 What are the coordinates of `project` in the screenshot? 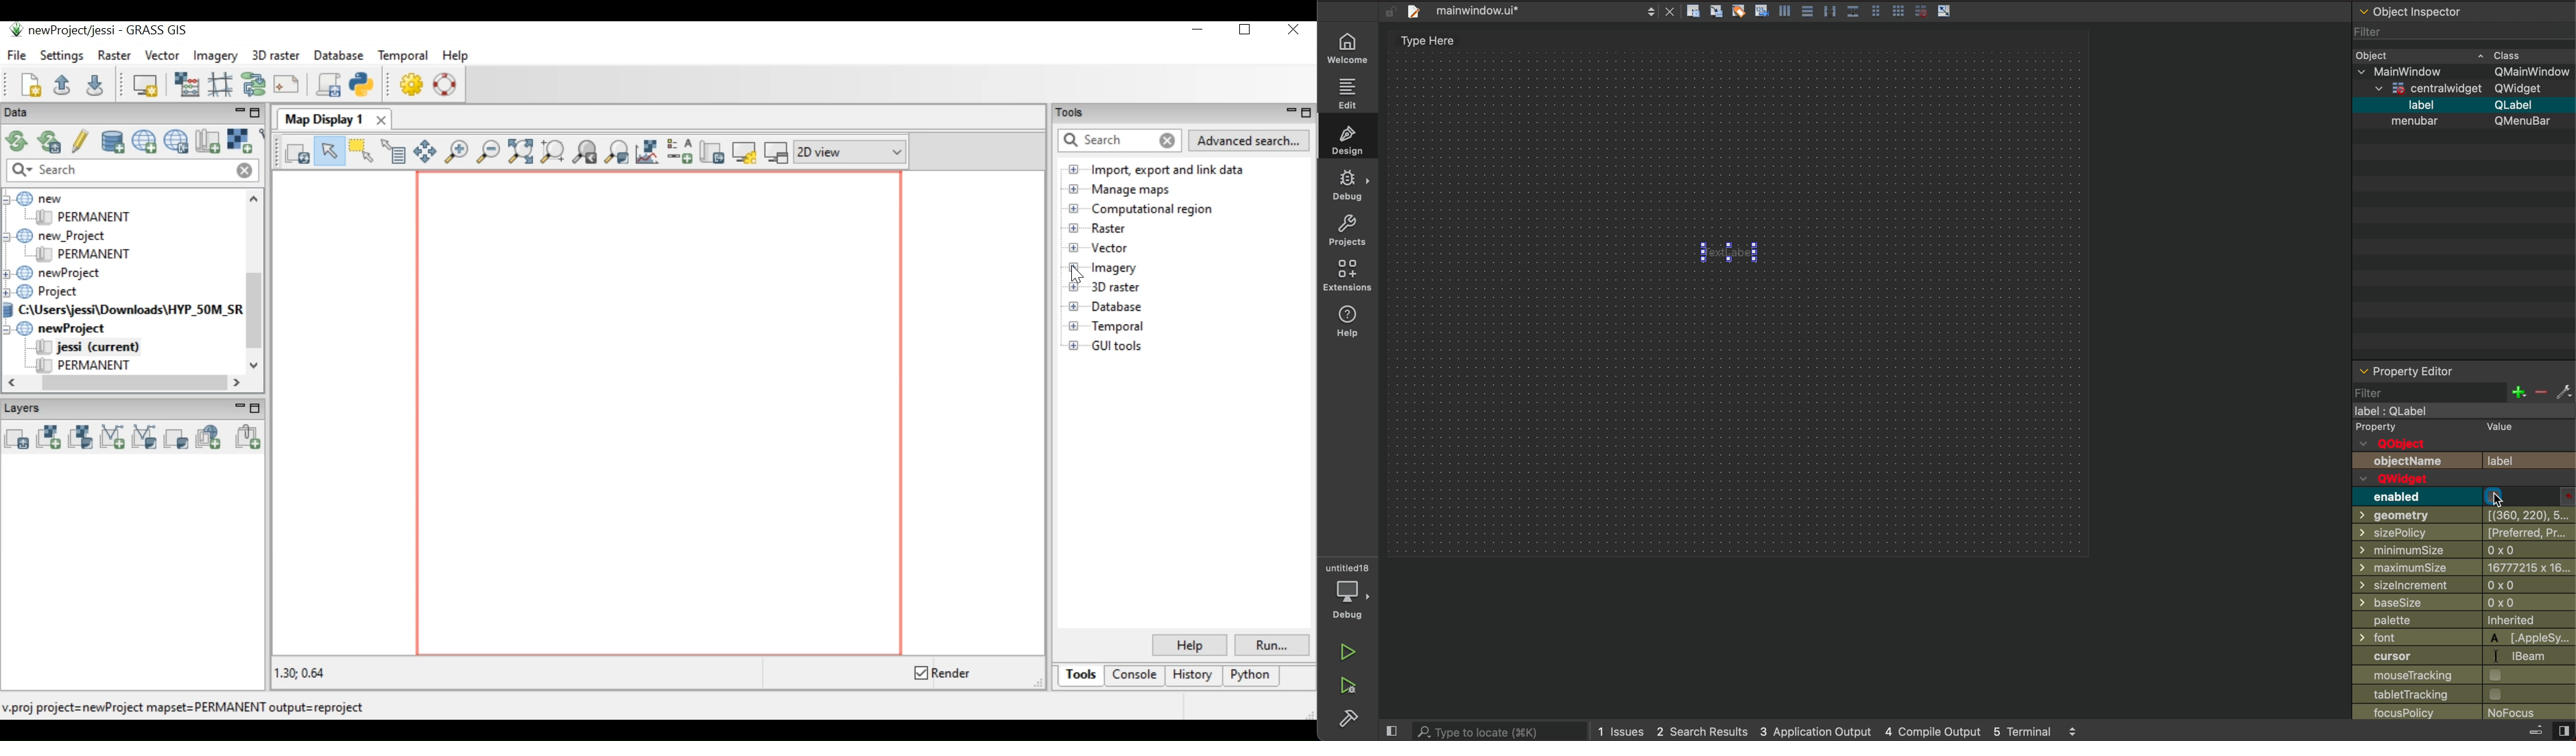 It's located at (1347, 233).